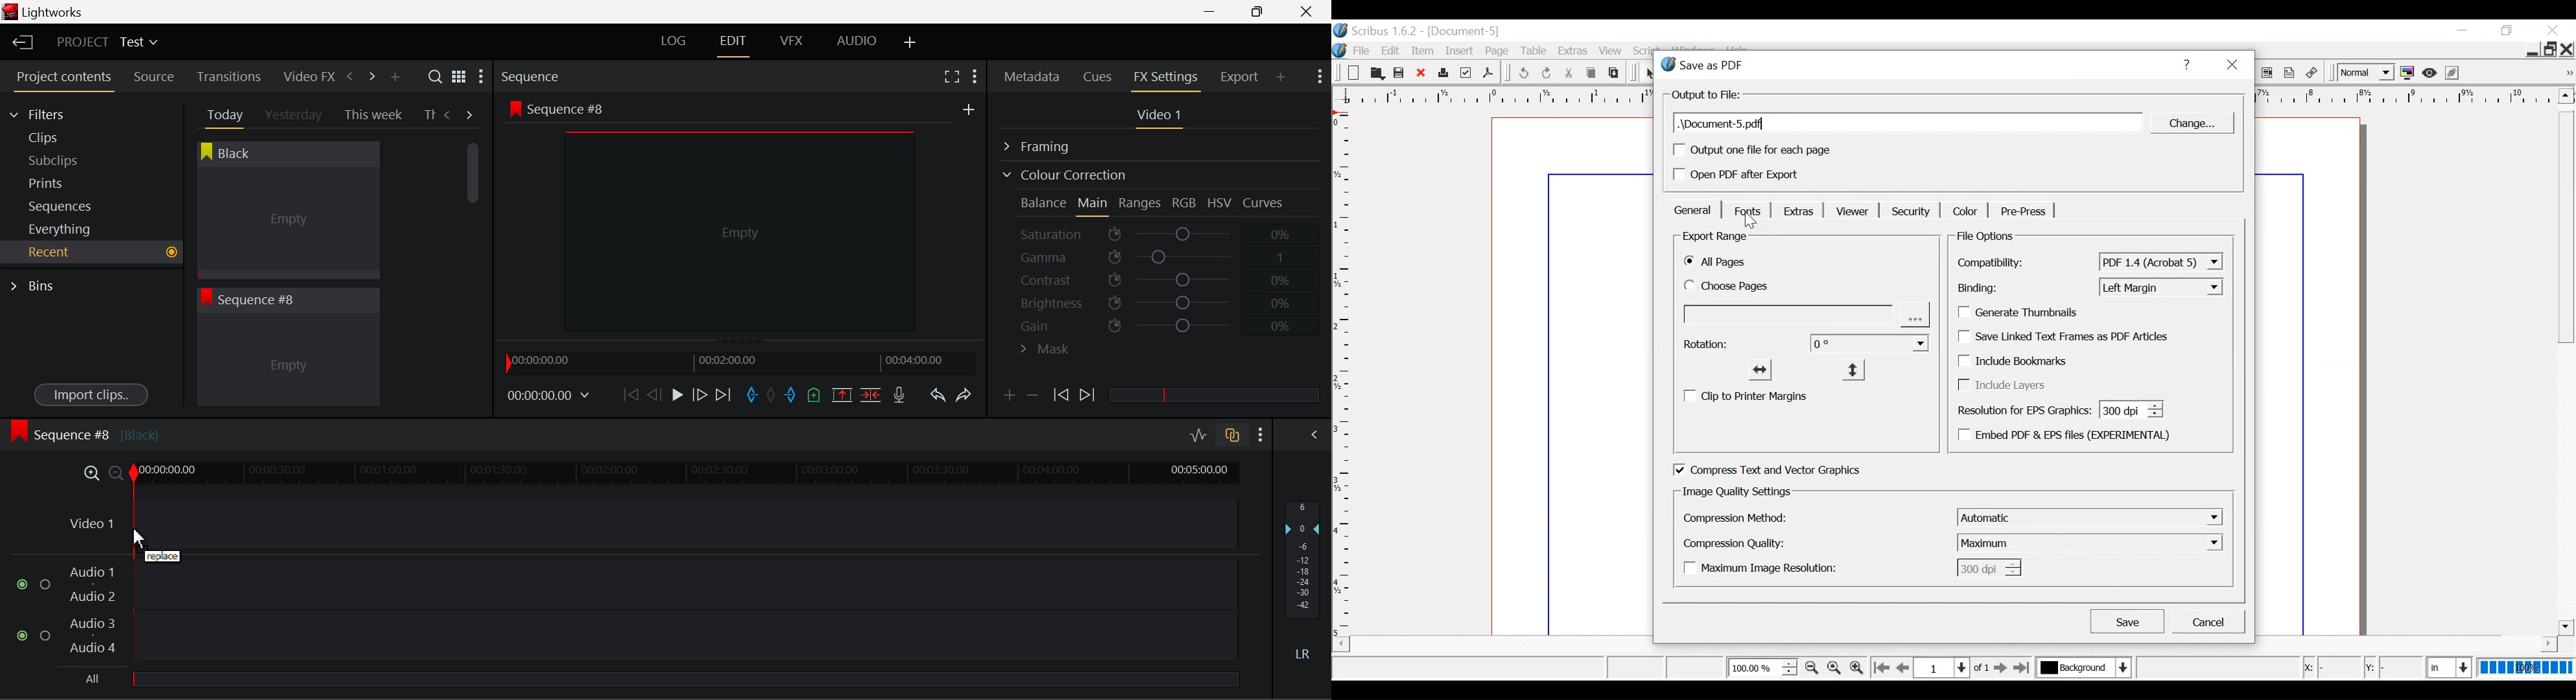 The image size is (2576, 700). I want to click on (un)check Embed PDF &EPS Files, so click(2068, 437).